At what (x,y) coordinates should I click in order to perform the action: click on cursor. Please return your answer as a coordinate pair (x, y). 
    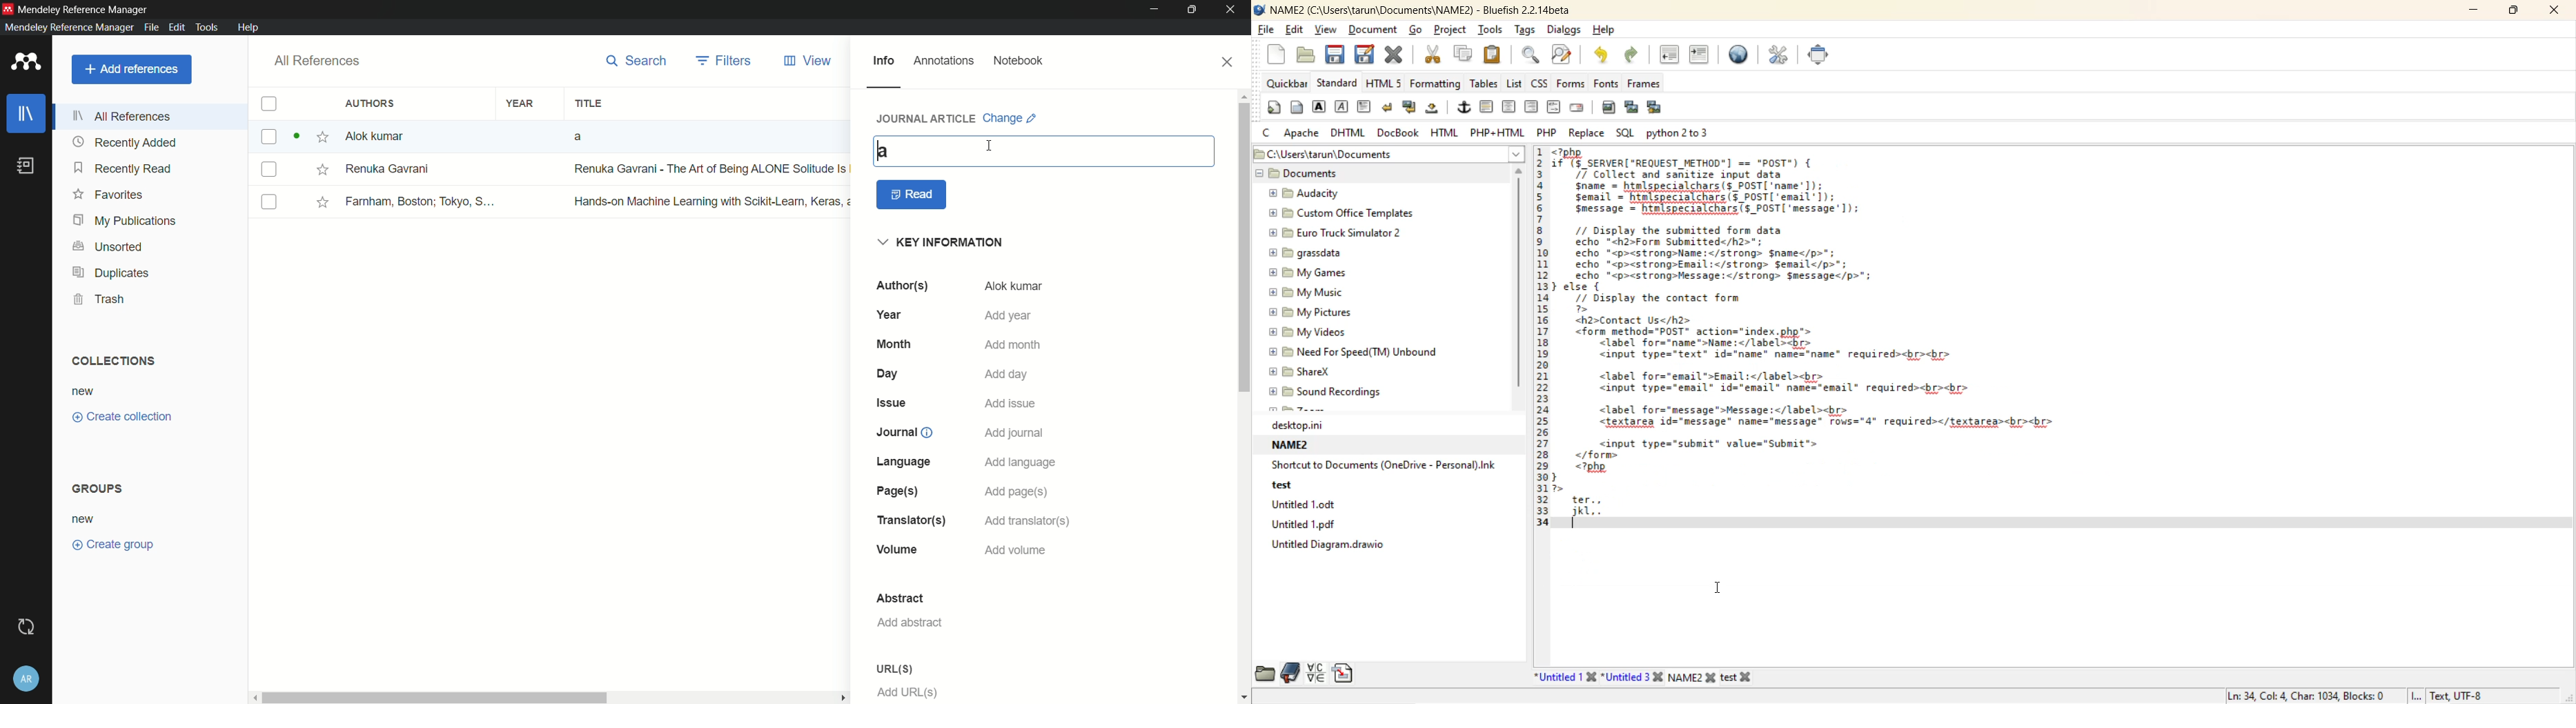
    Looking at the image, I should click on (877, 153).